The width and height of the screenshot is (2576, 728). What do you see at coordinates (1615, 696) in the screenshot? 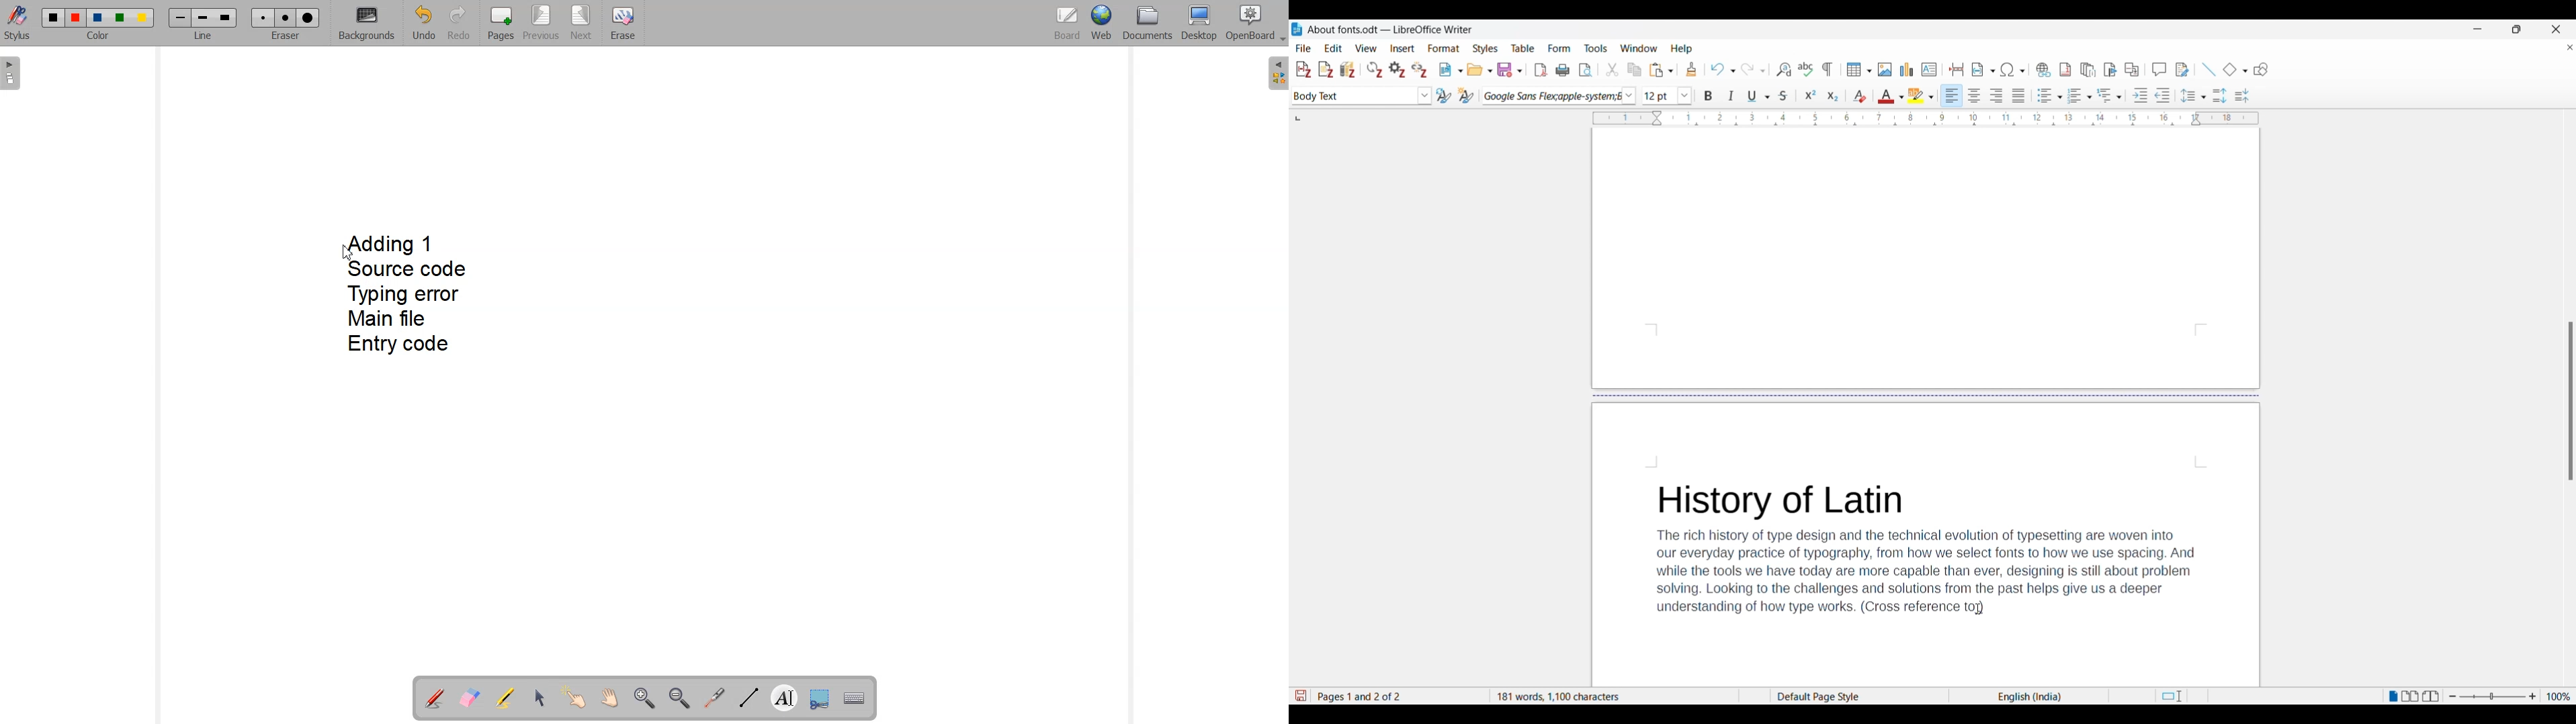
I see `181 words, 1100 characters` at bounding box center [1615, 696].